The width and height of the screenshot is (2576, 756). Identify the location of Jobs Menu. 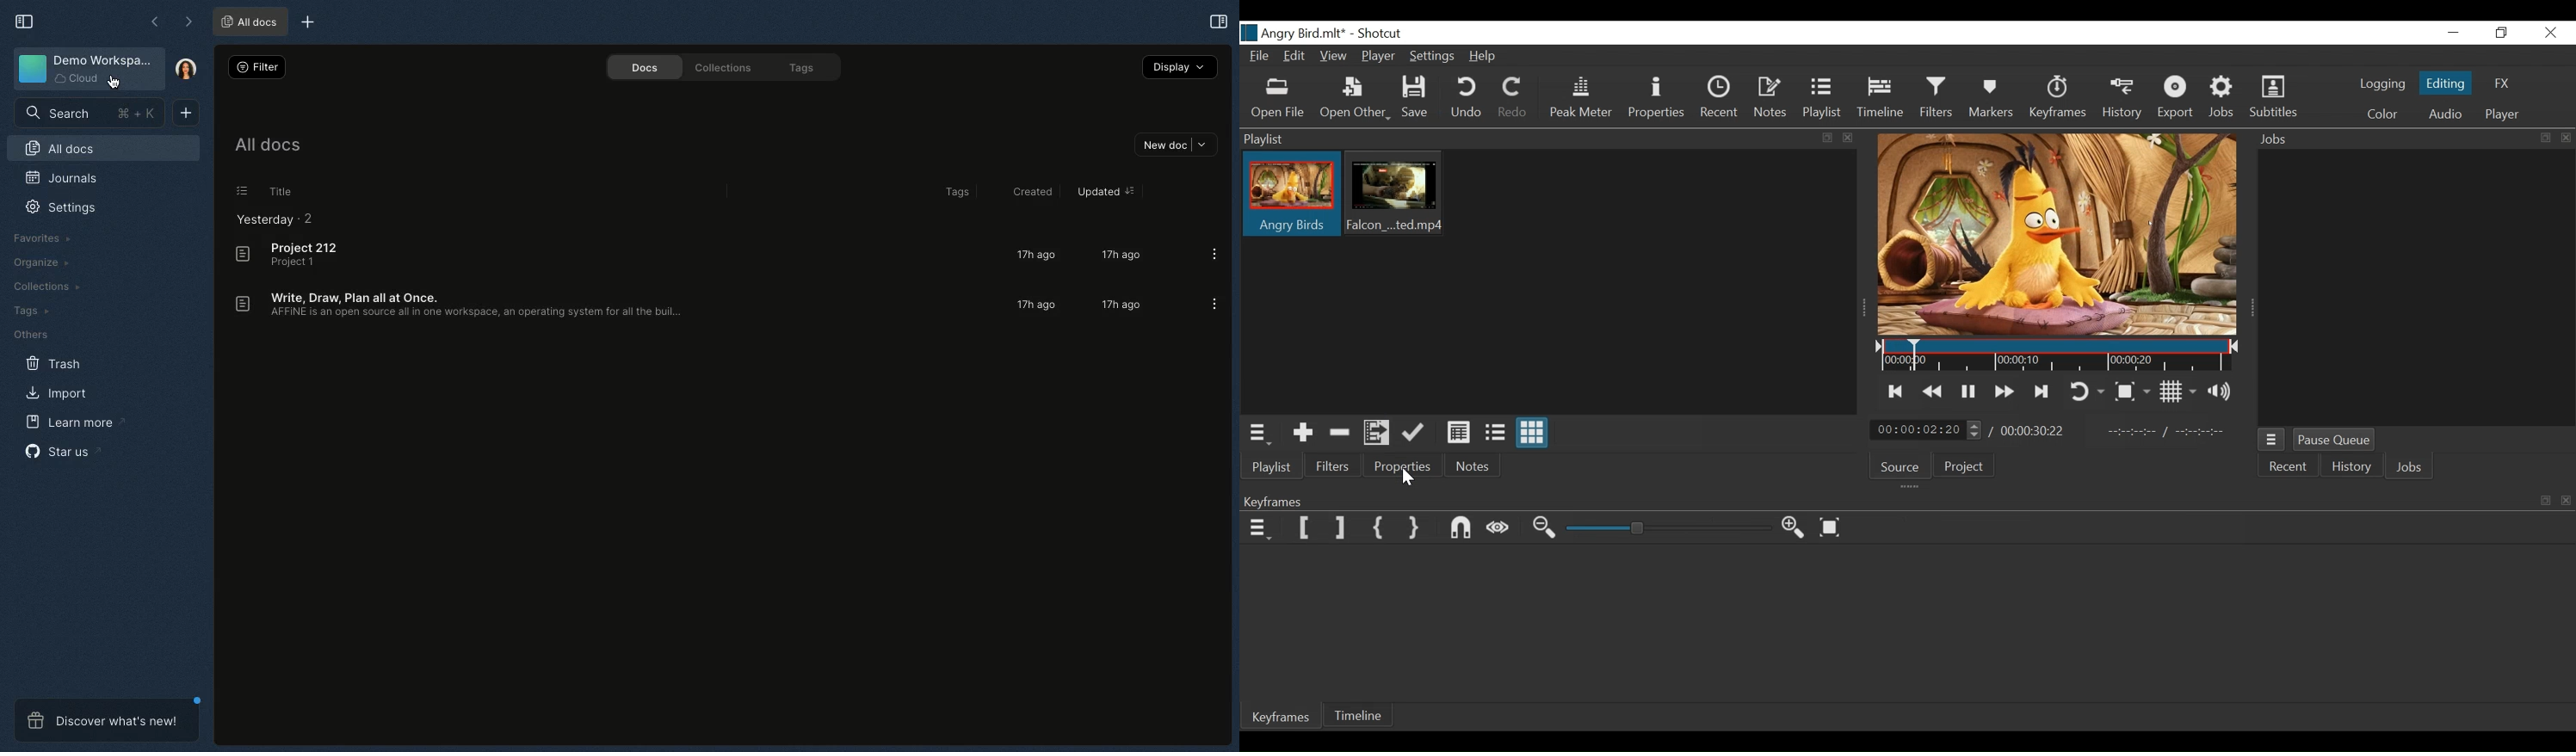
(2273, 441).